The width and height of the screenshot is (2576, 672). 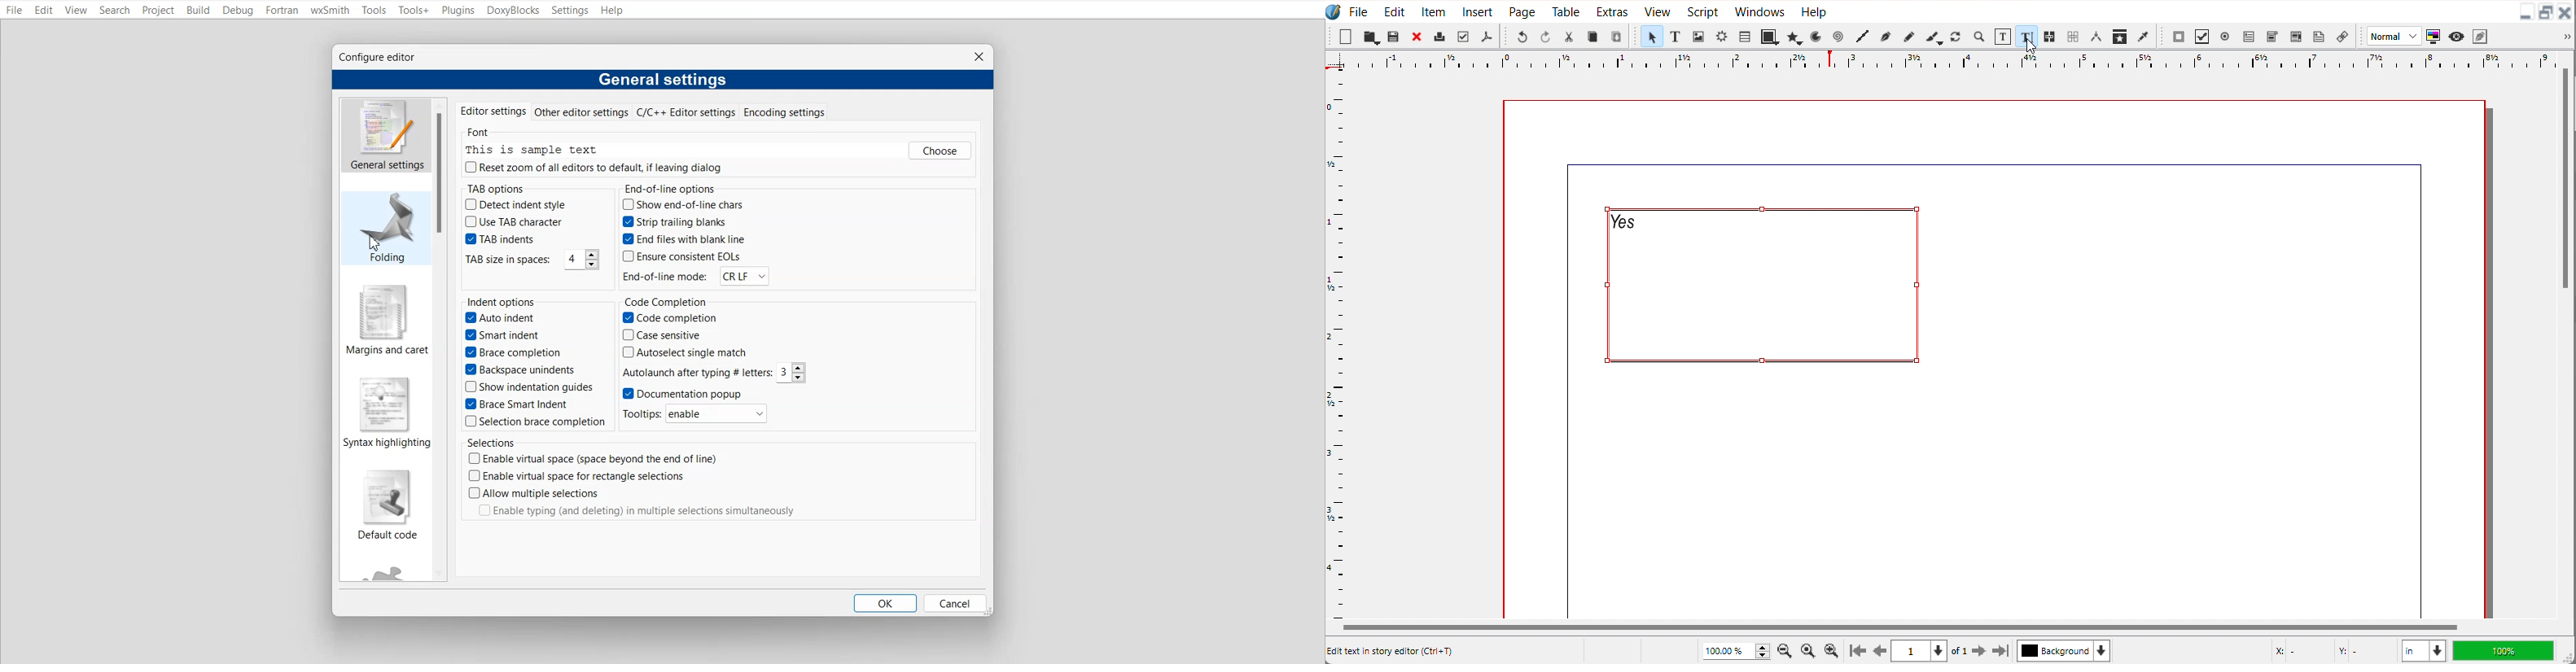 What do you see at coordinates (1721, 36) in the screenshot?
I see `Render Frame` at bounding box center [1721, 36].